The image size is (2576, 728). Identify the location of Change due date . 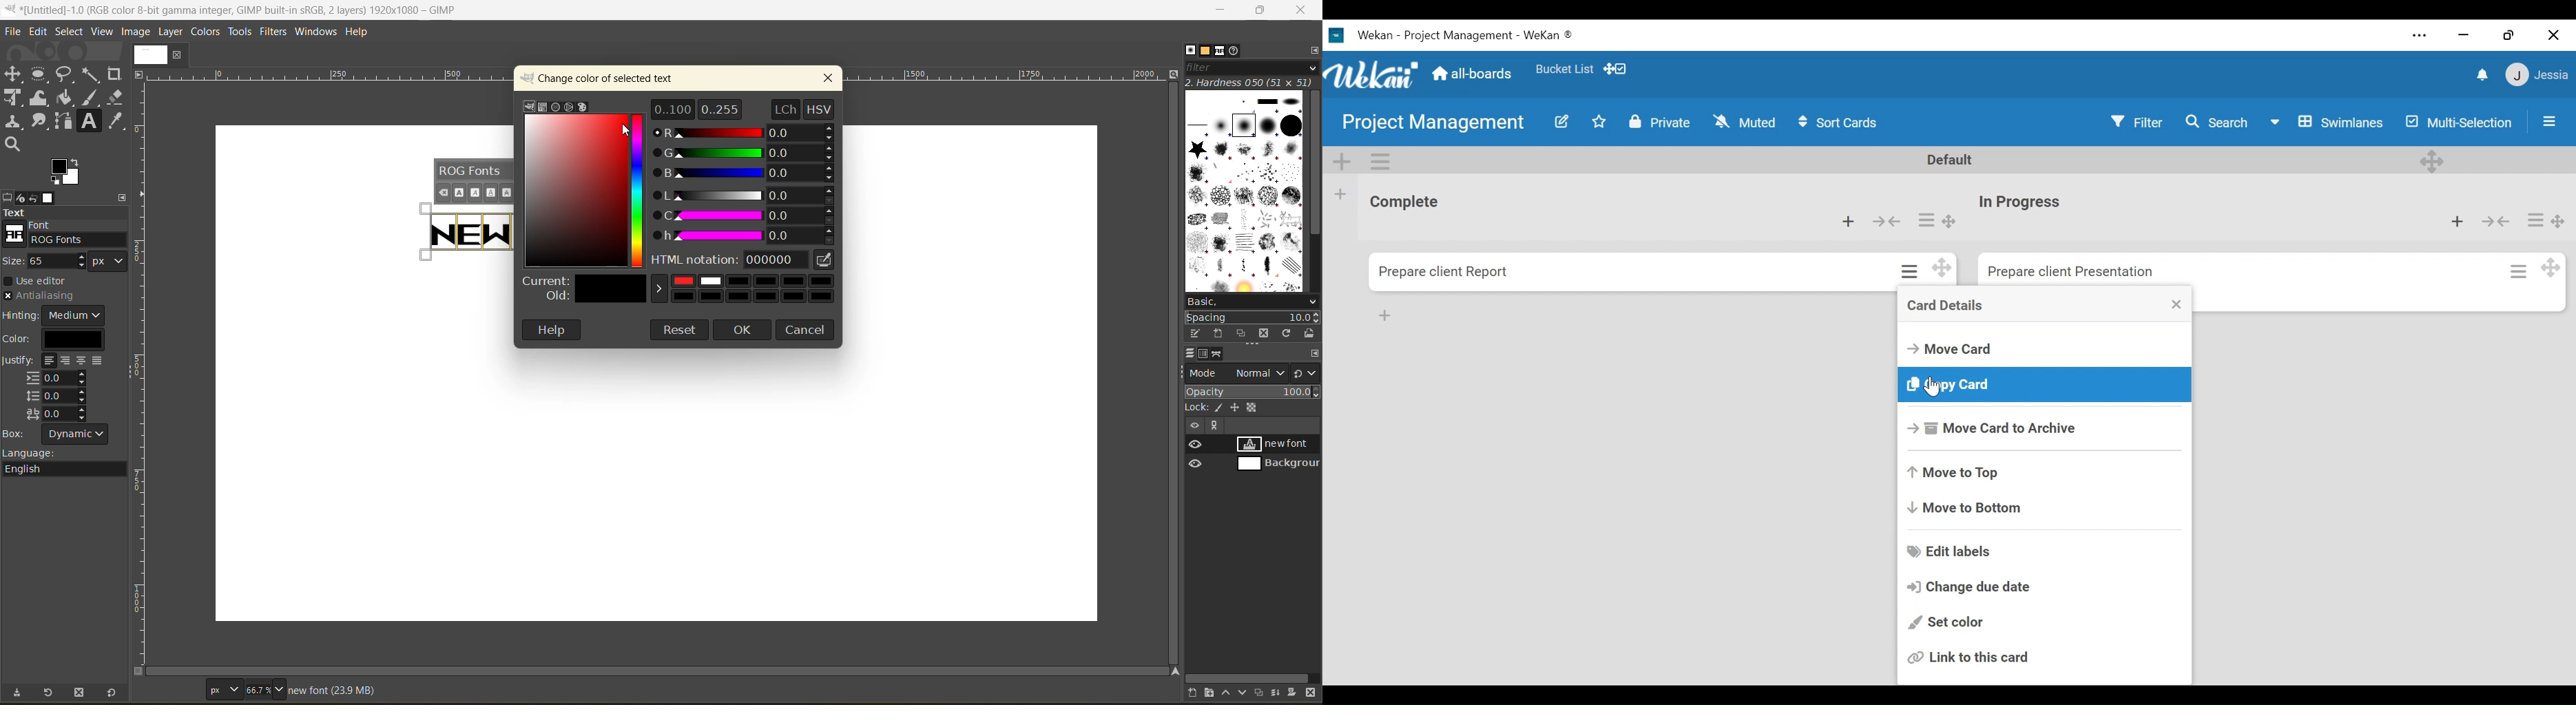
(1978, 588).